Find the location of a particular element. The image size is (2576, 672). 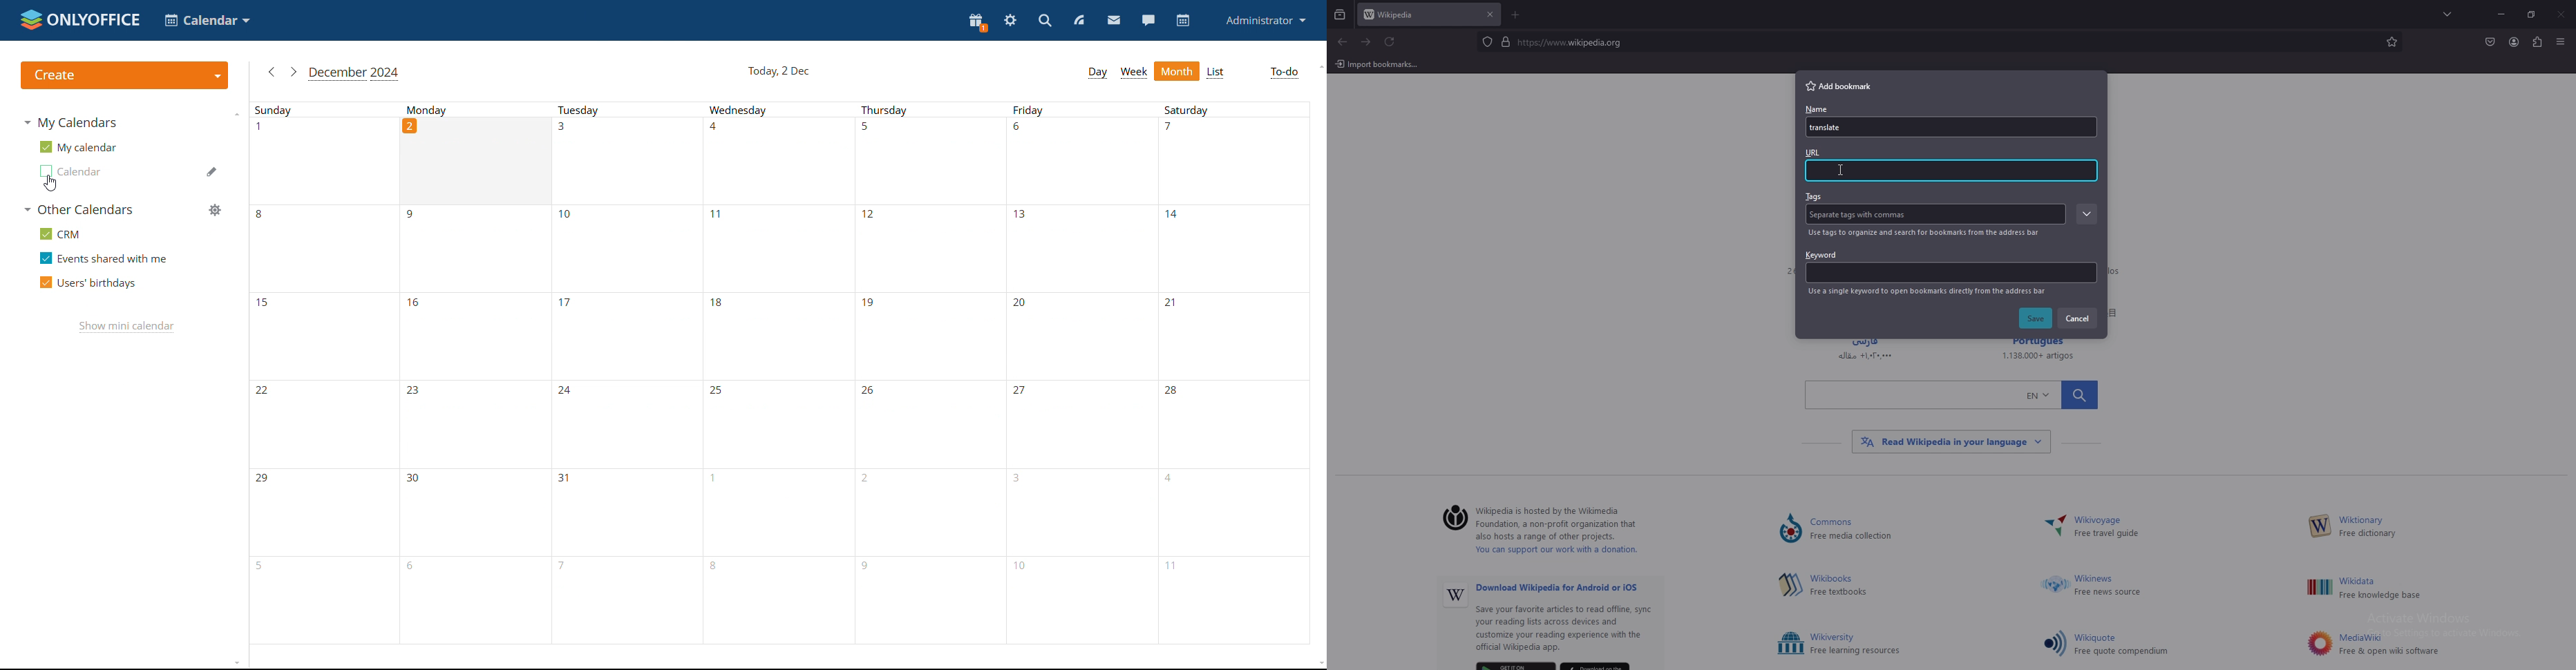

 is located at coordinates (1575, 619).